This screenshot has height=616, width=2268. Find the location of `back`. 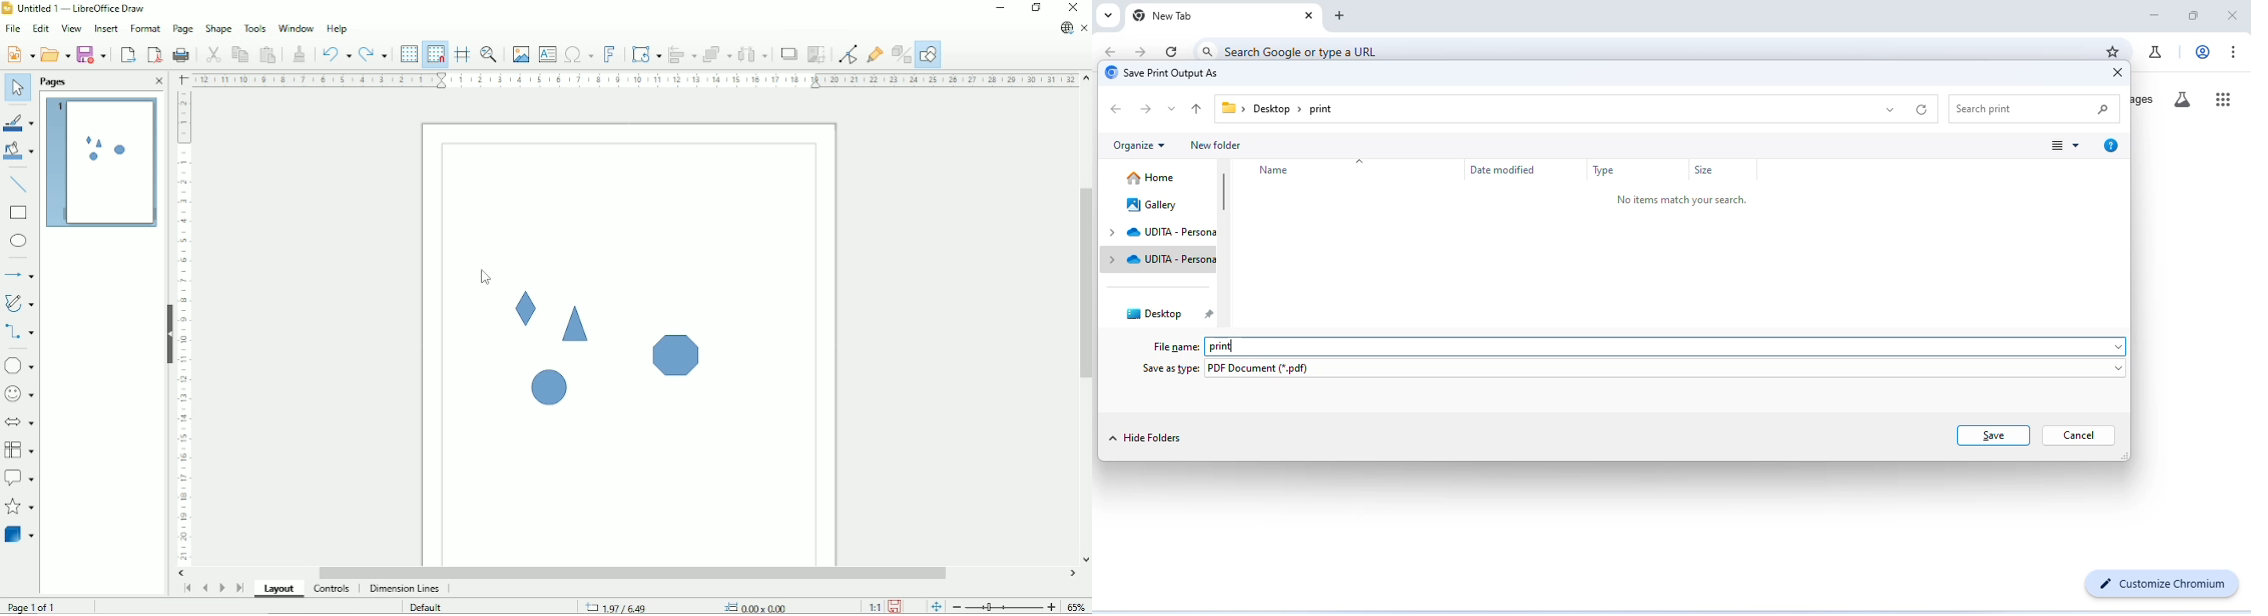

back is located at coordinates (1118, 110).